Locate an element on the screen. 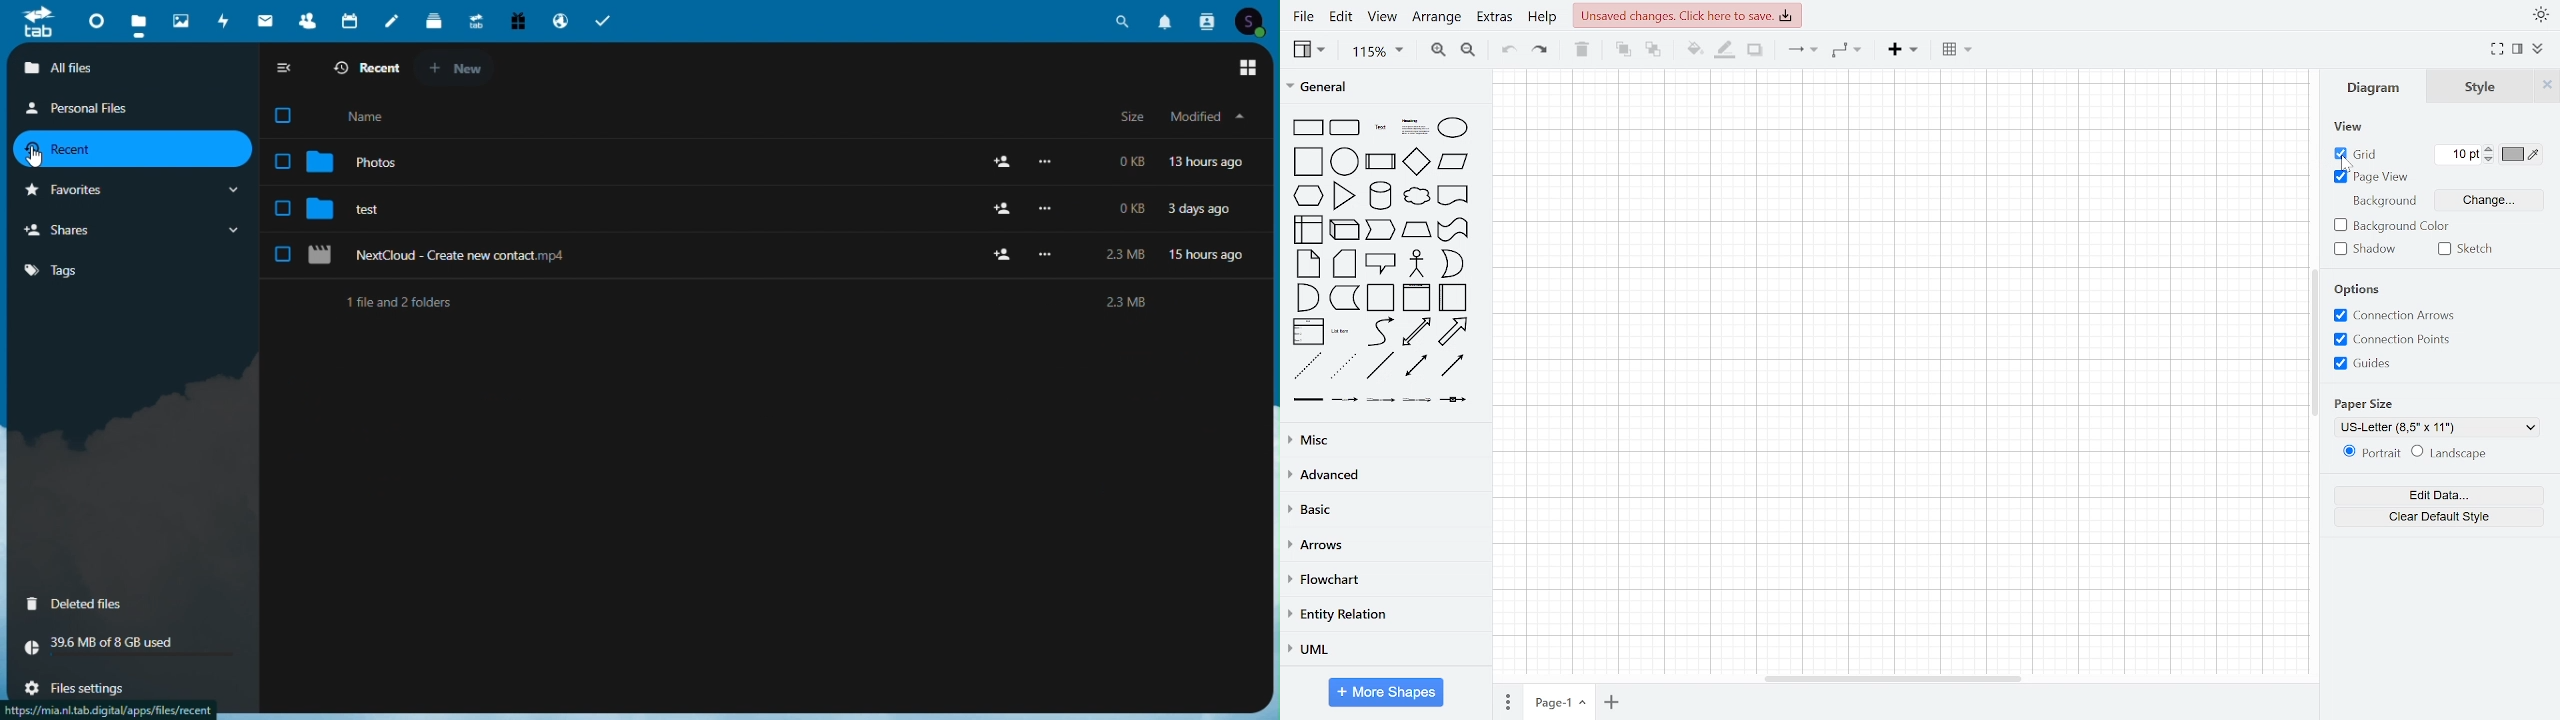 The width and height of the screenshot is (2576, 728). increase grid pt is located at coordinates (2491, 148).